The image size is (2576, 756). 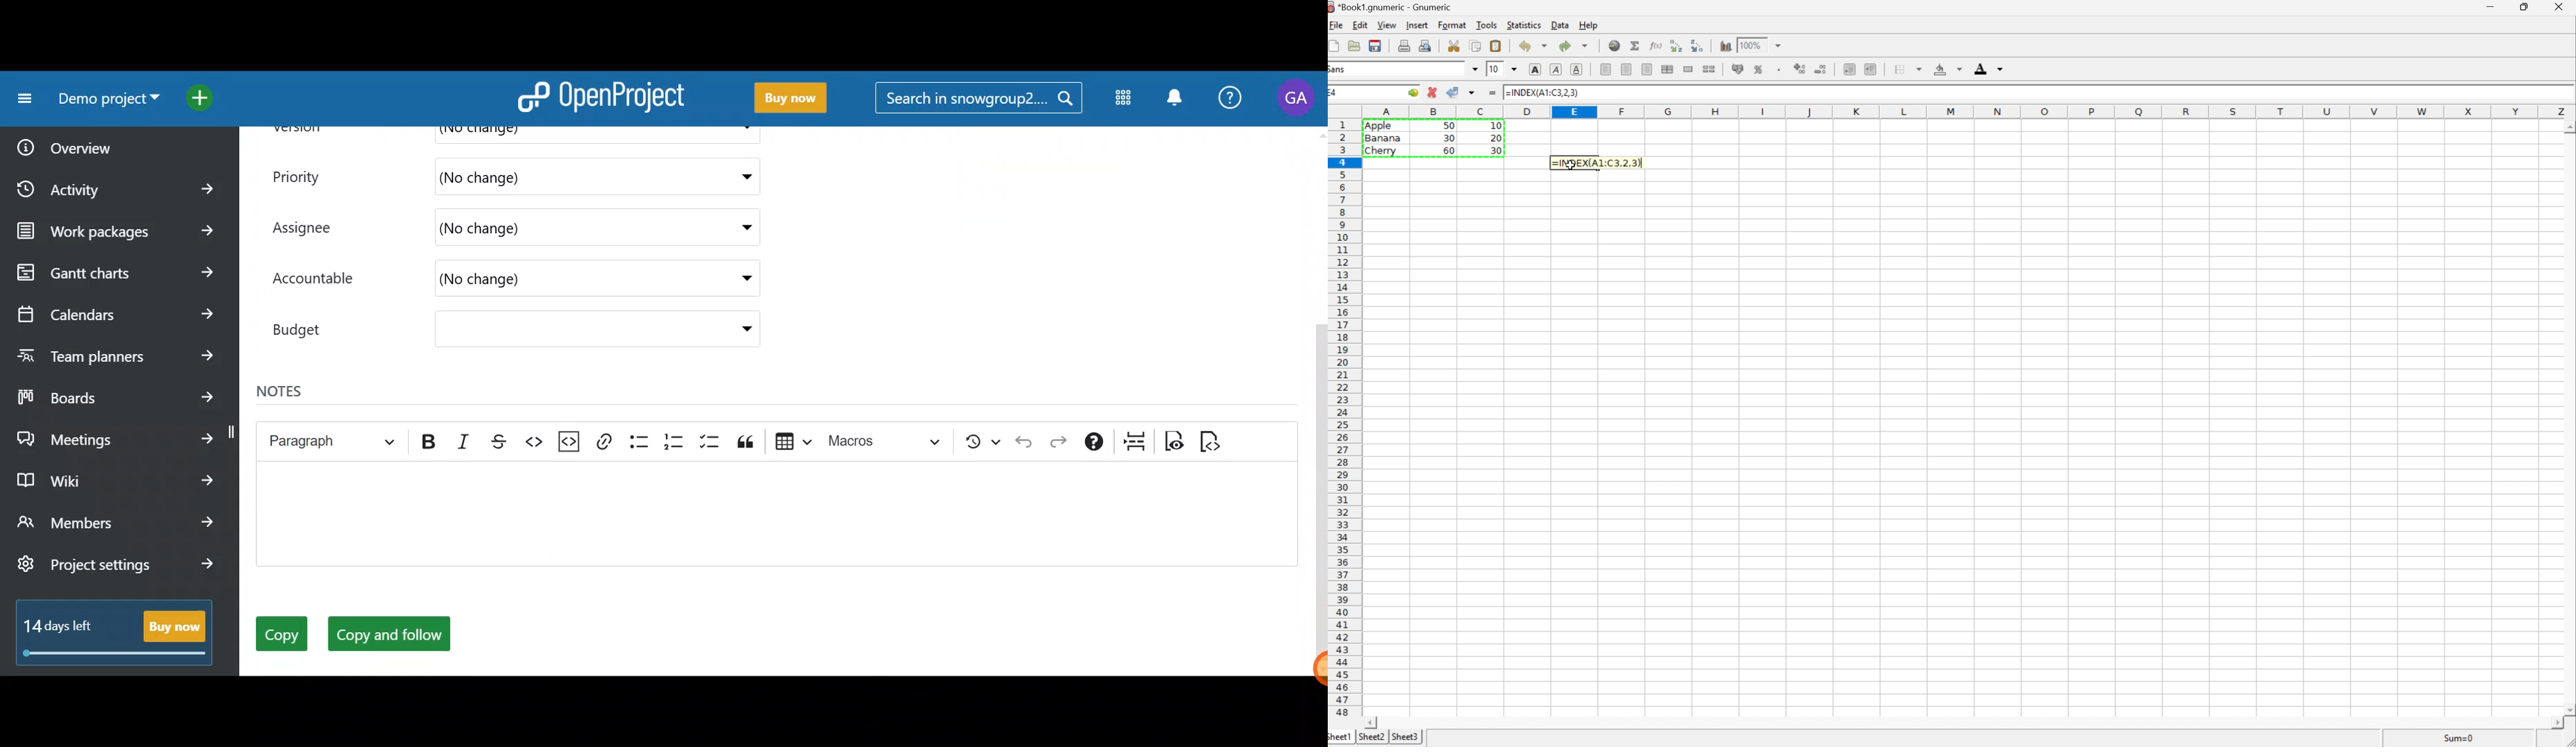 What do you see at coordinates (1486, 24) in the screenshot?
I see `tools` at bounding box center [1486, 24].